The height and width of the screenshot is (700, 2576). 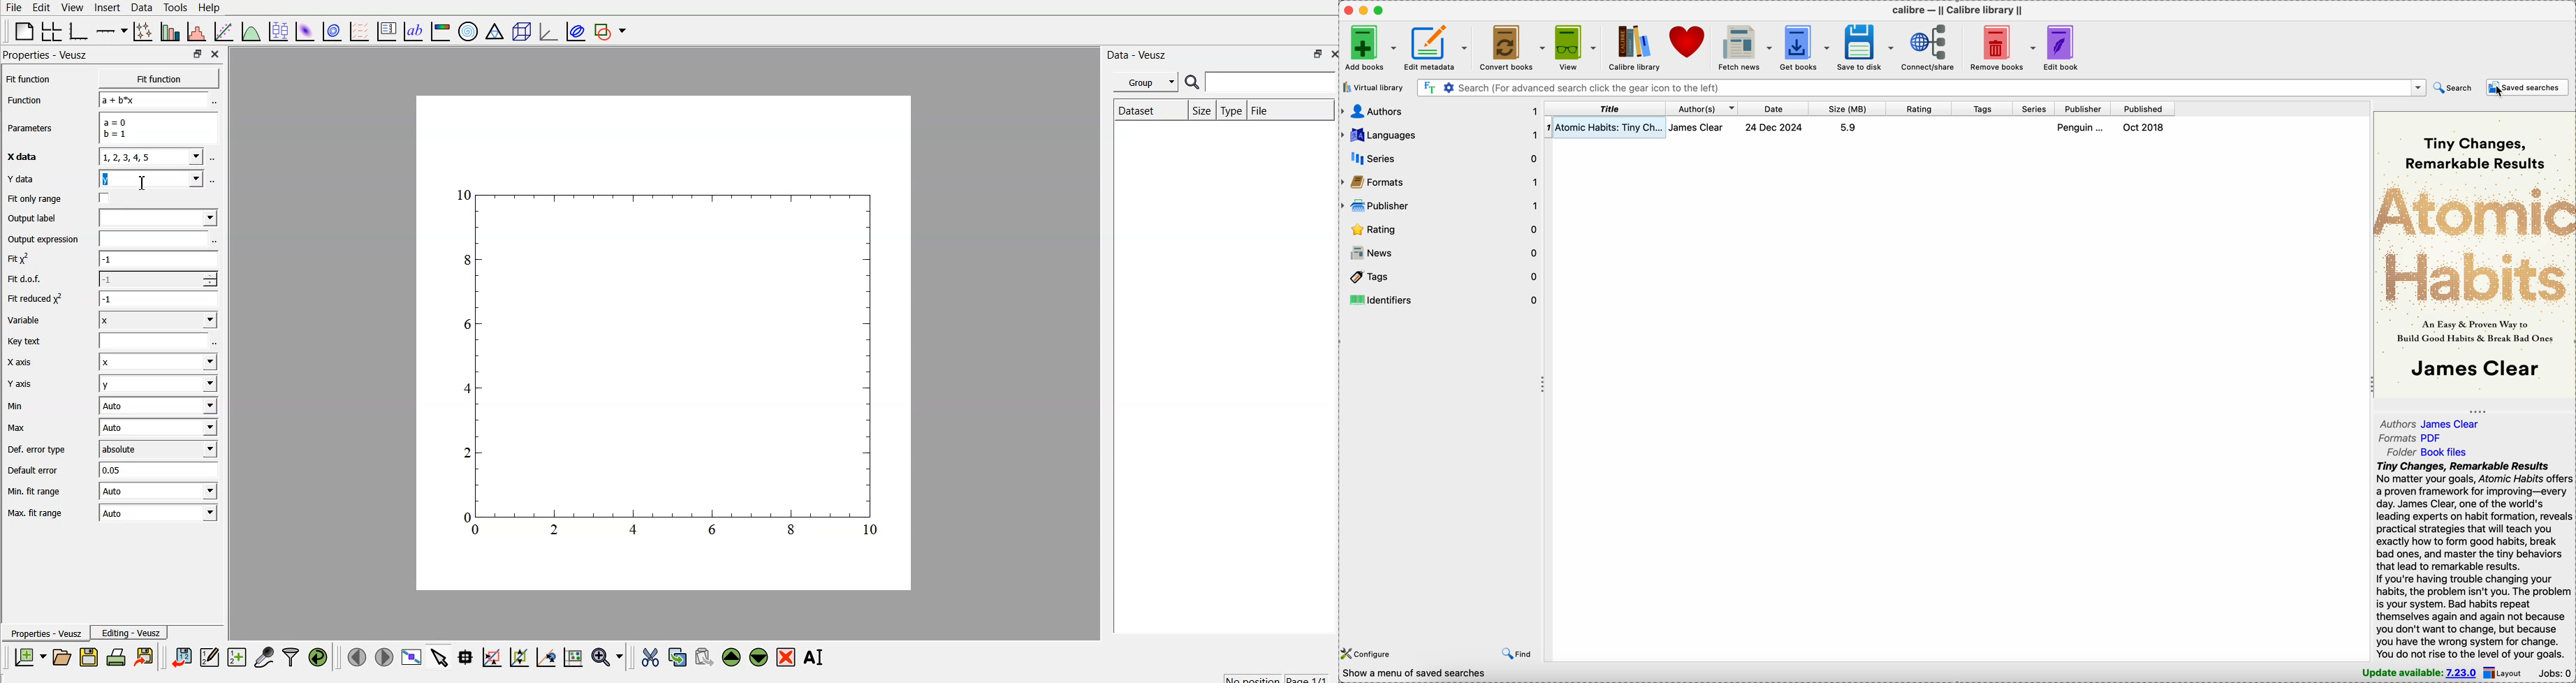 I want to click on | Data - Veusz, so click(x=1135, y=54).